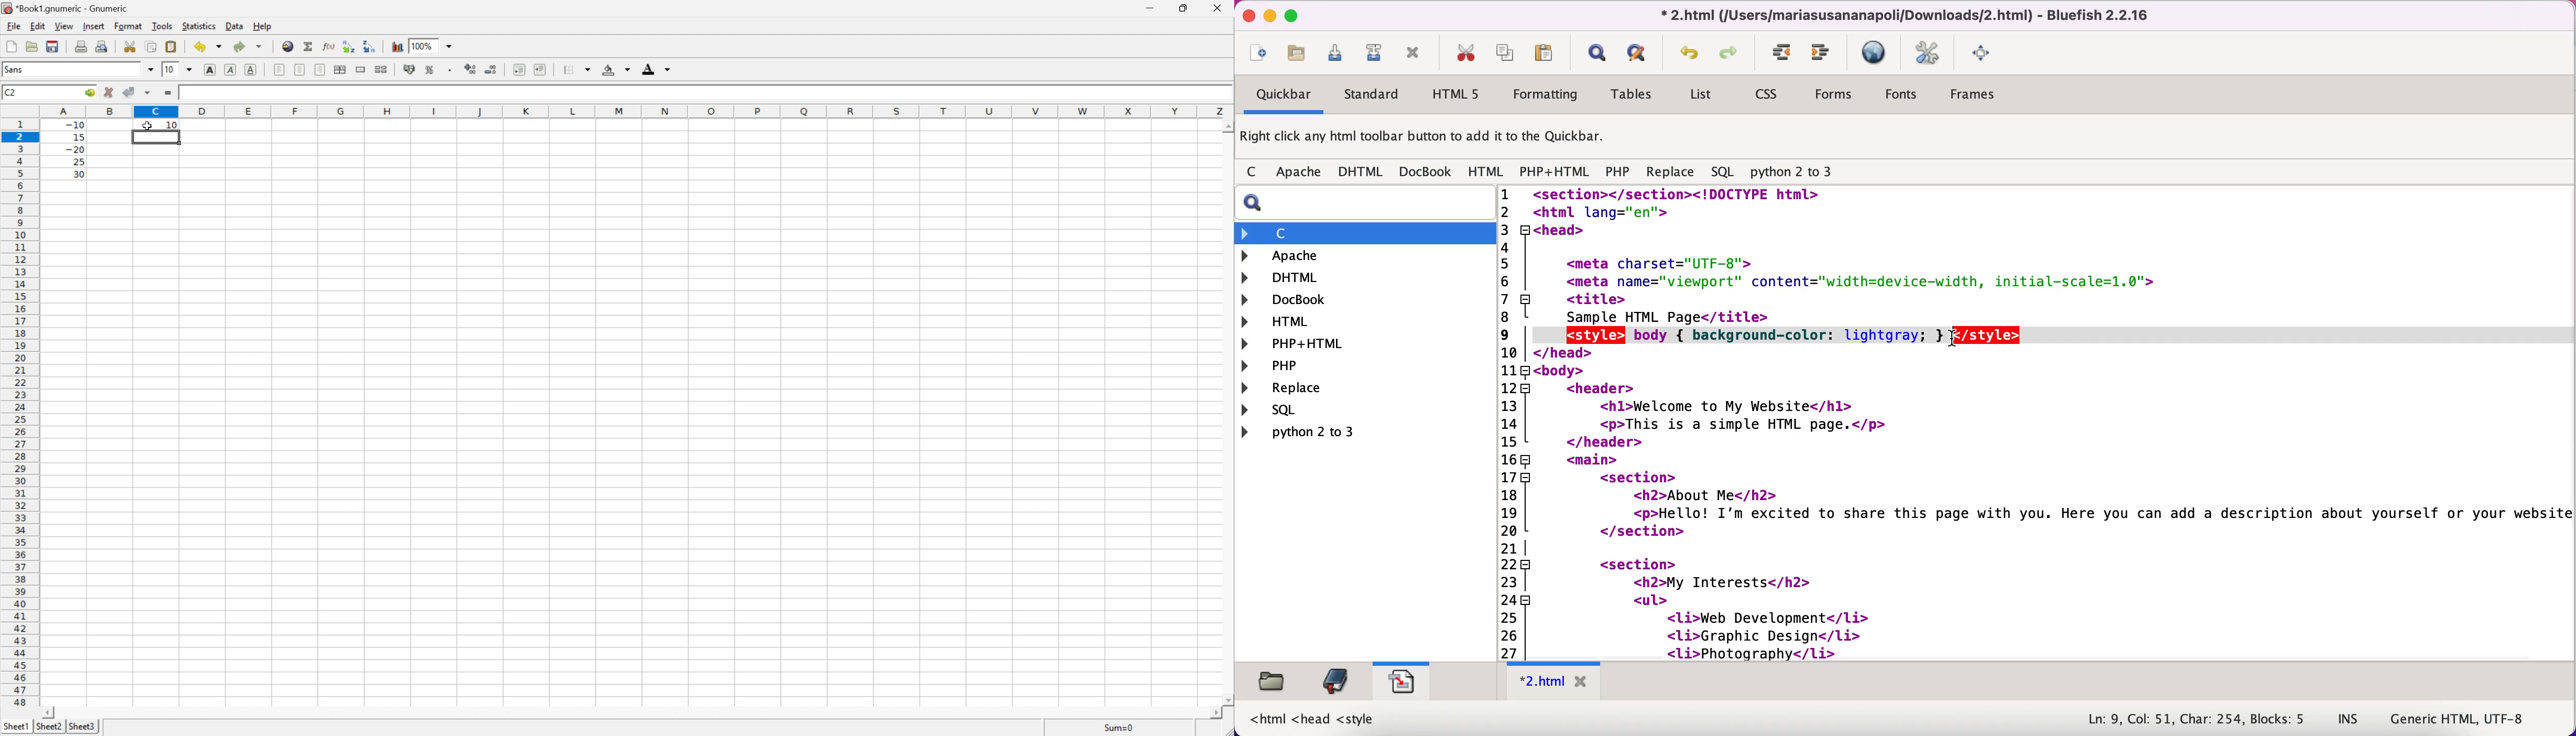 The width and height of the screenshot is (2576, 756). What do you see at coordinates (198, 26) in the screenshot?
I see `Statistics` at bounding box center [198, 26].